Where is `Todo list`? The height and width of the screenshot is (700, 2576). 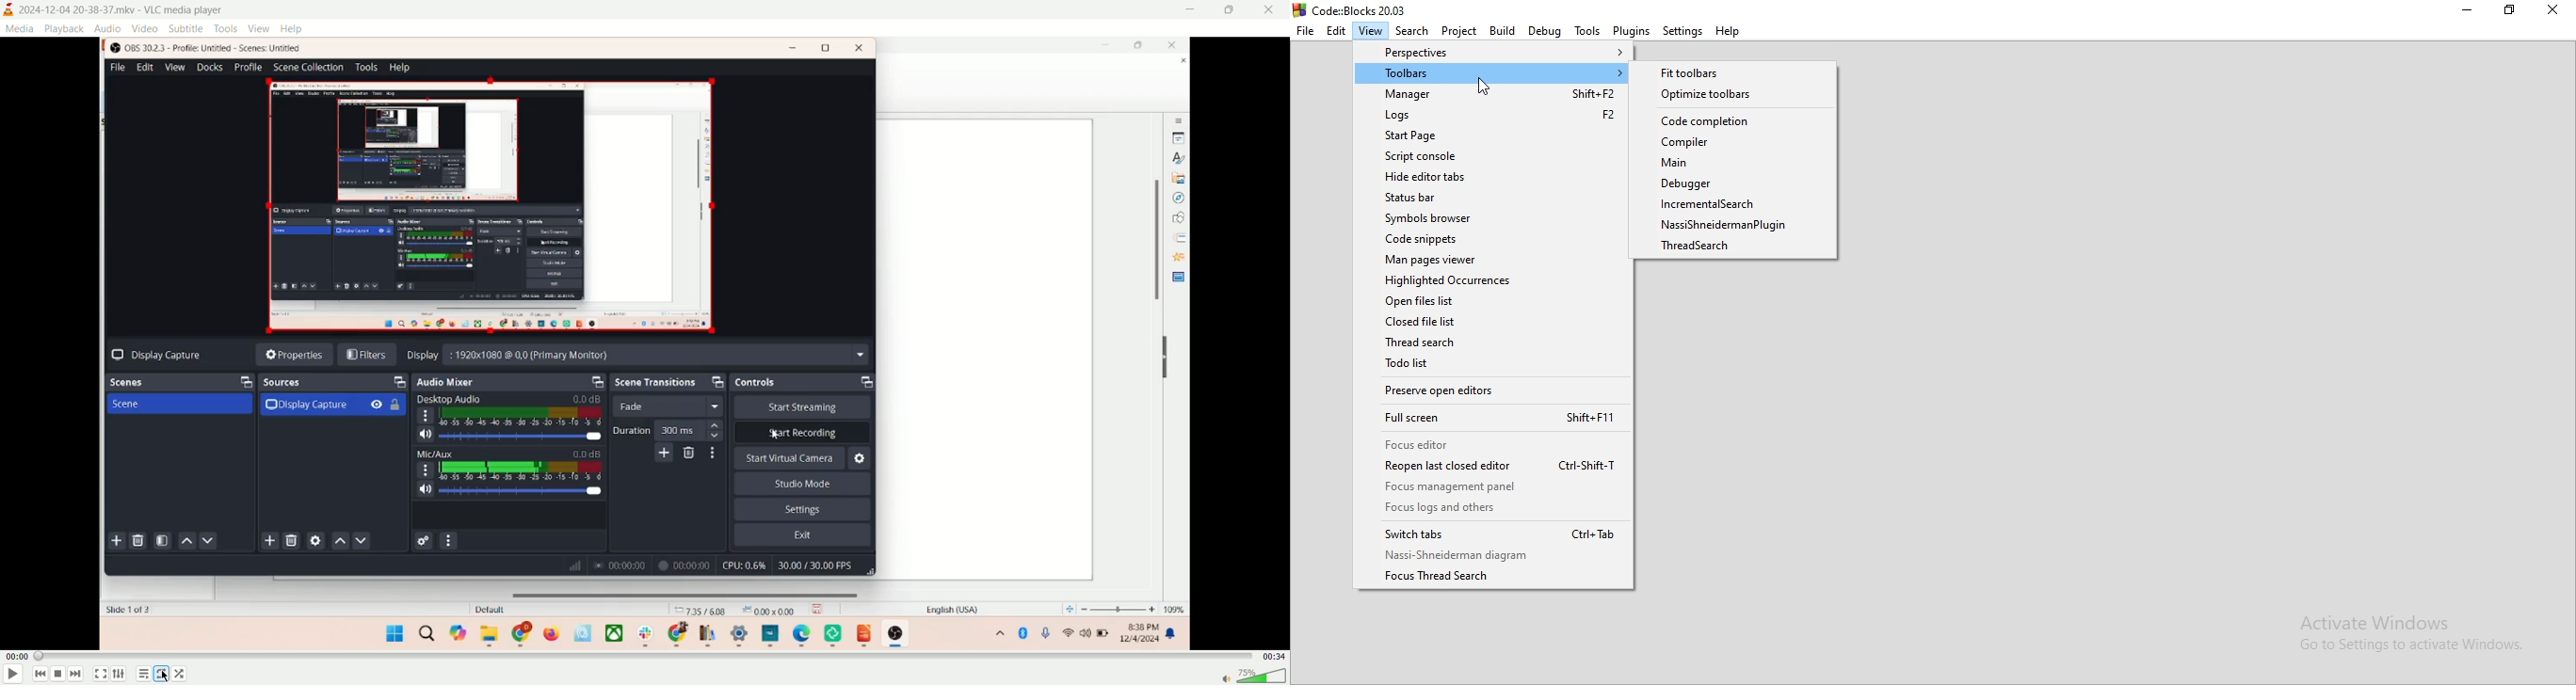 Todo list is located at coordinates (1493, 366).